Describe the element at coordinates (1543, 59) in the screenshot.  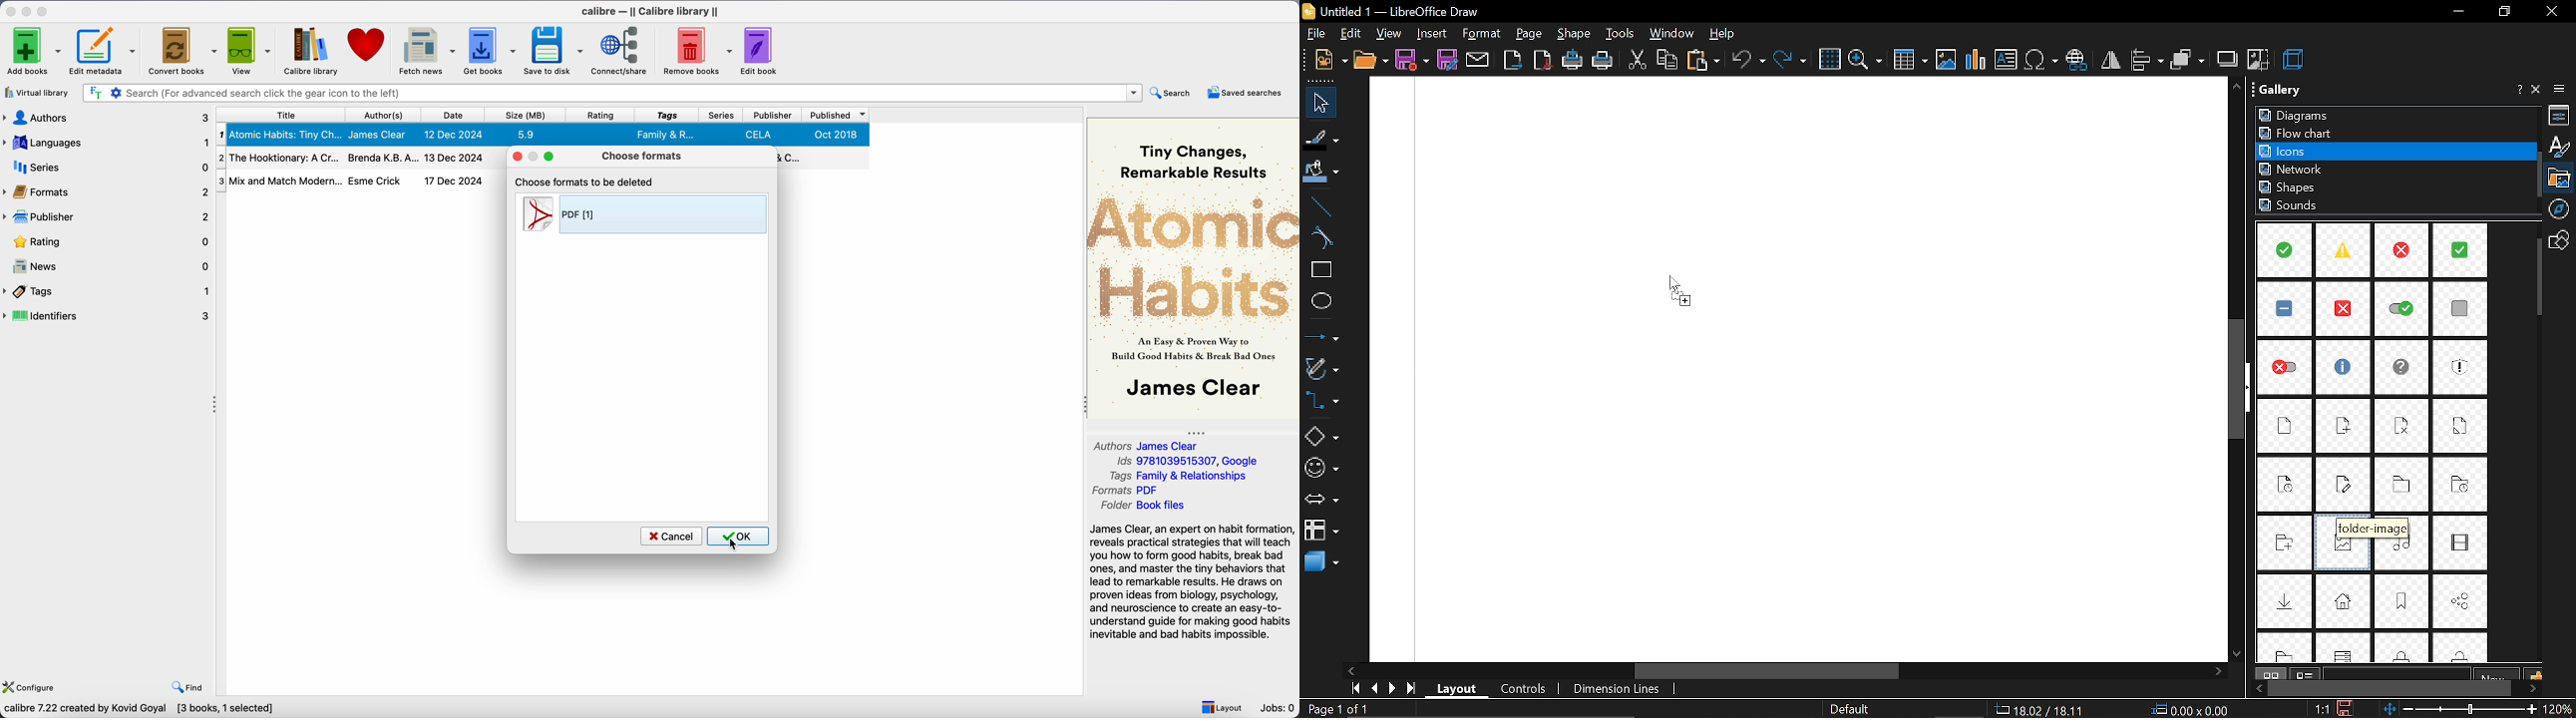
I see `export as pdf` at that location.